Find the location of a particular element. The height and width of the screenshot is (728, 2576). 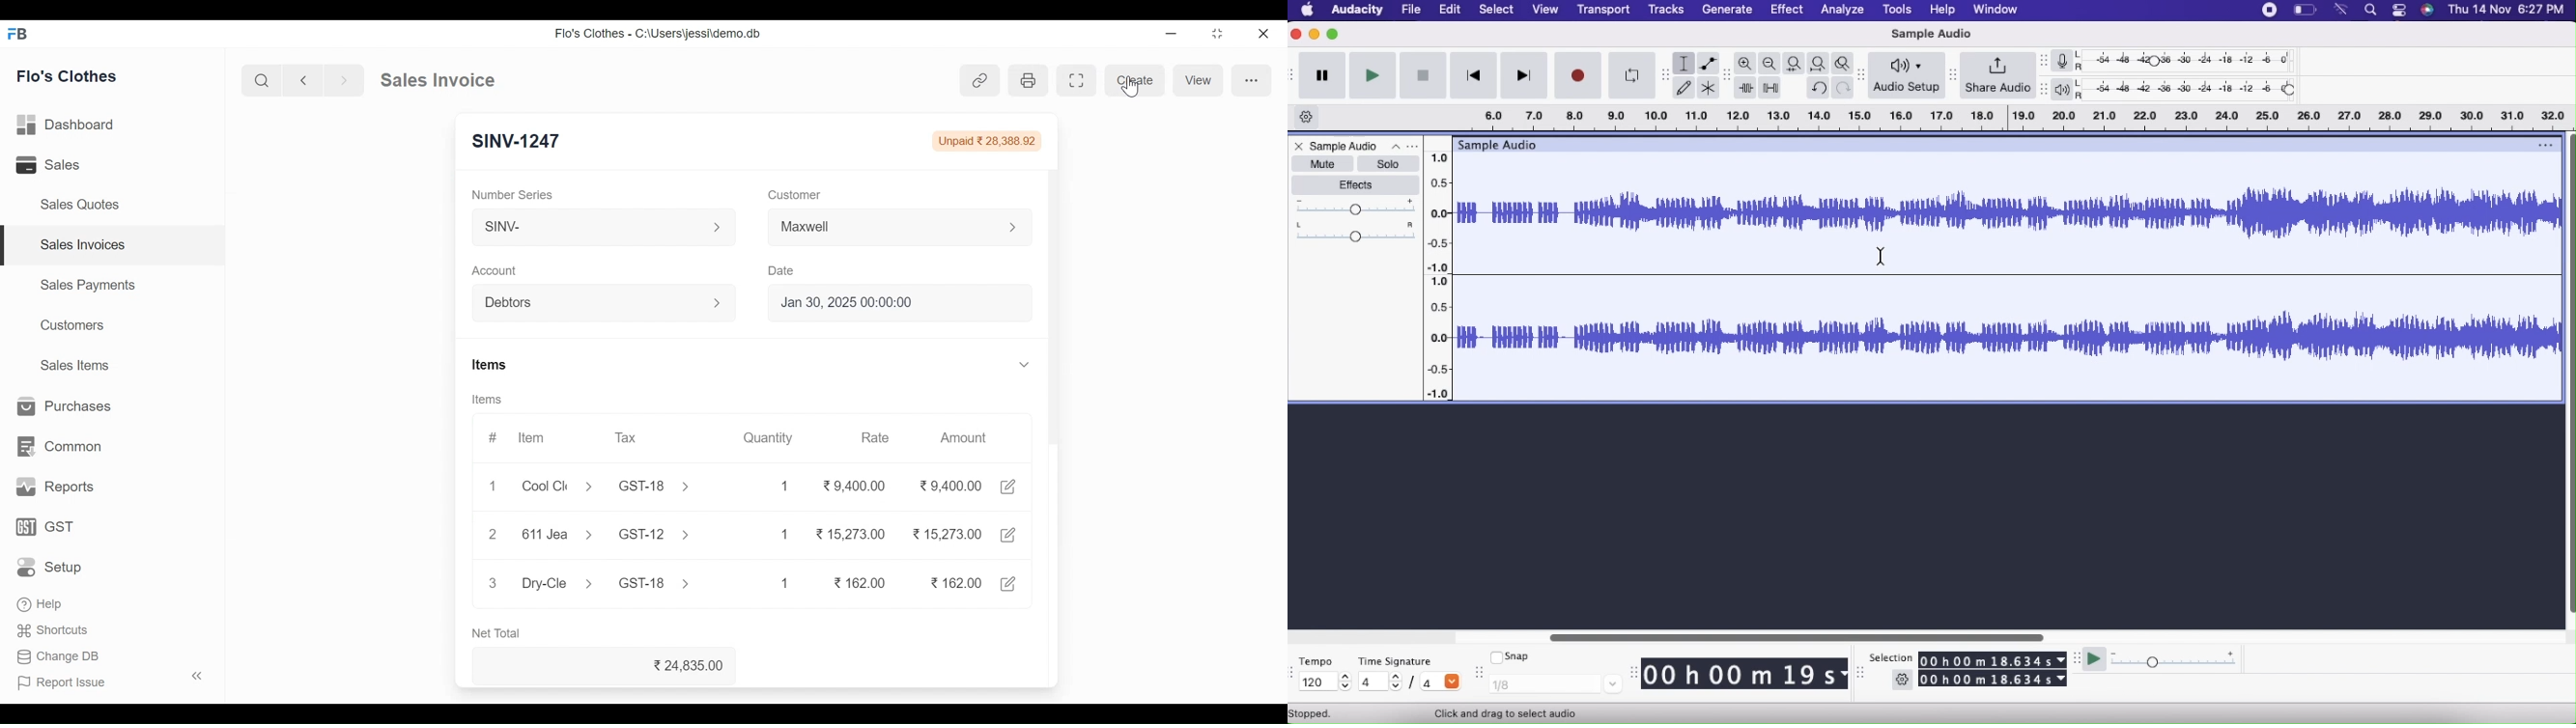

1 is located at coordinates (787, 484).